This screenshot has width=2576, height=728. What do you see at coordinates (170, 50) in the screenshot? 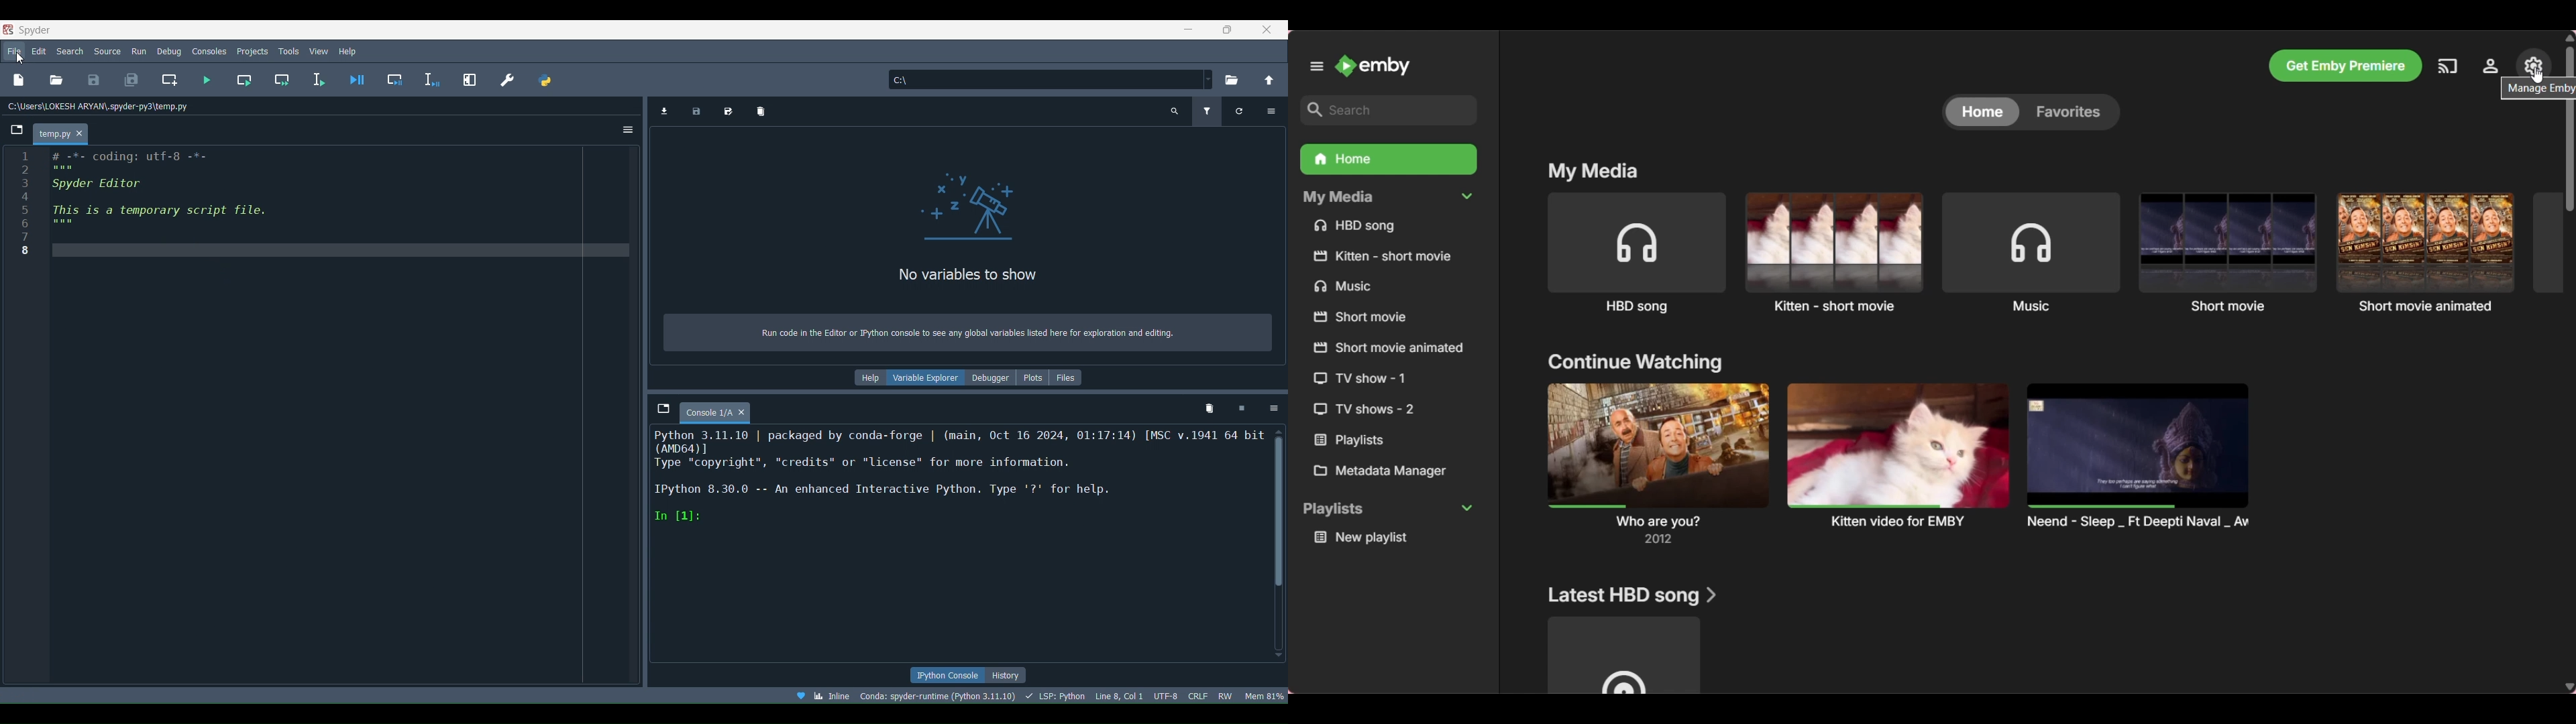
I see `Debug` at bounding box center [170, 50].